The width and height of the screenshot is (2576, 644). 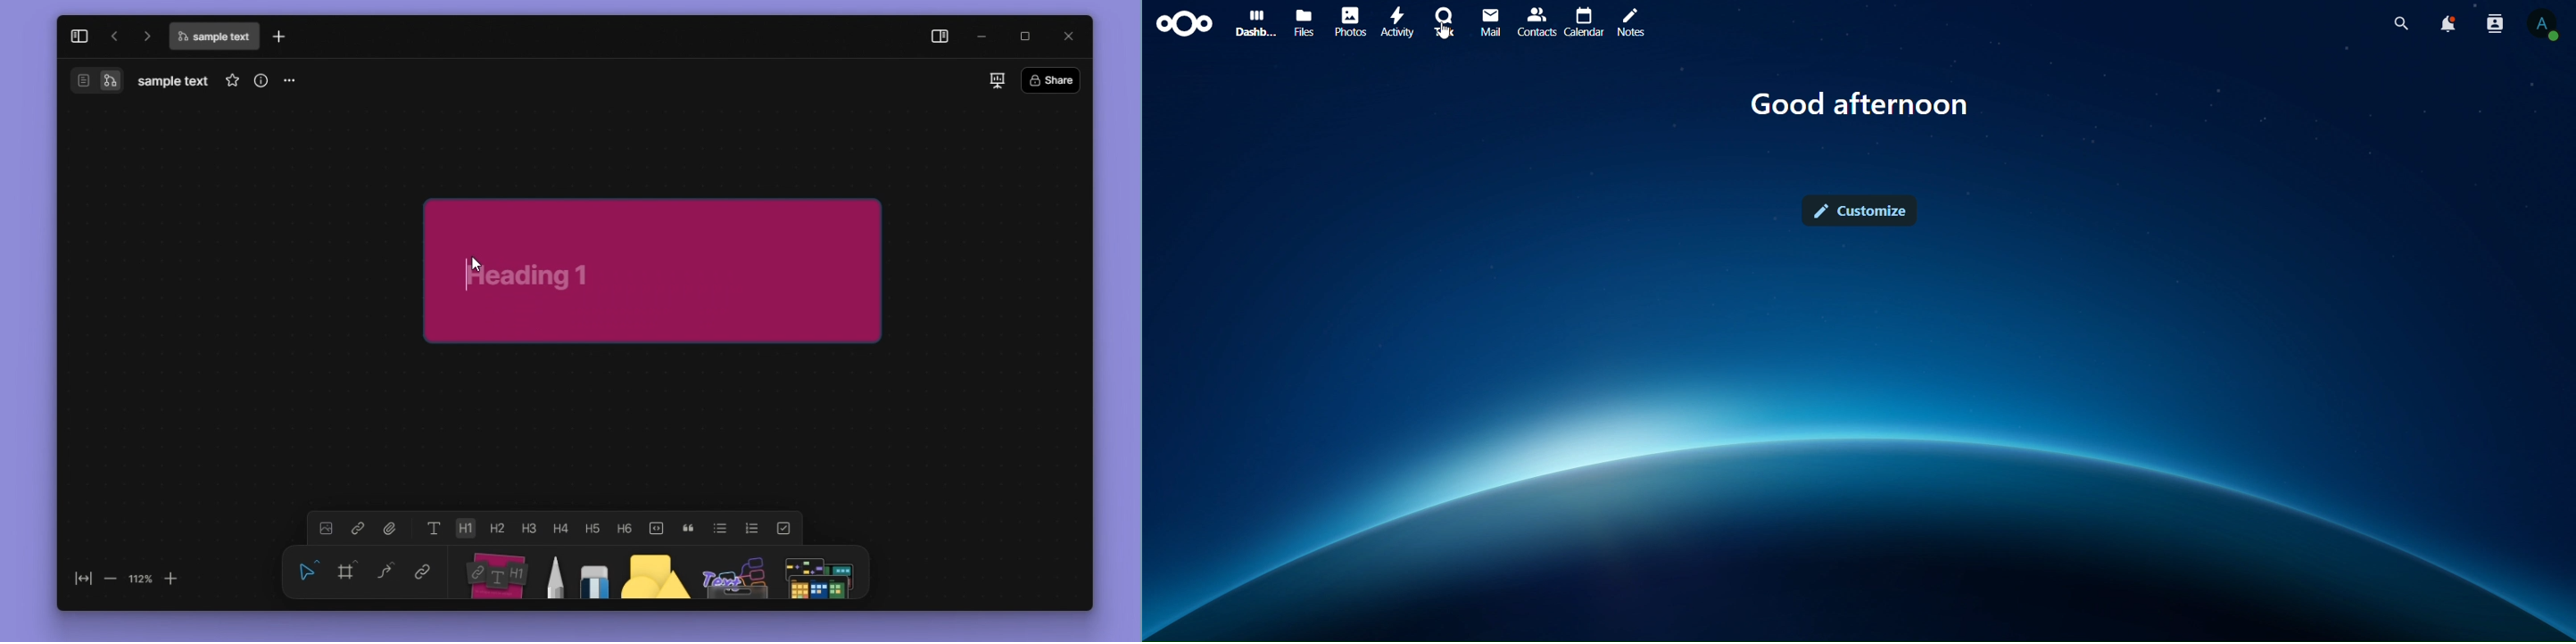 What do you see at coordinates (2403, 23) in the screenshot?
I see `search` at bounding box center [2403, 23].